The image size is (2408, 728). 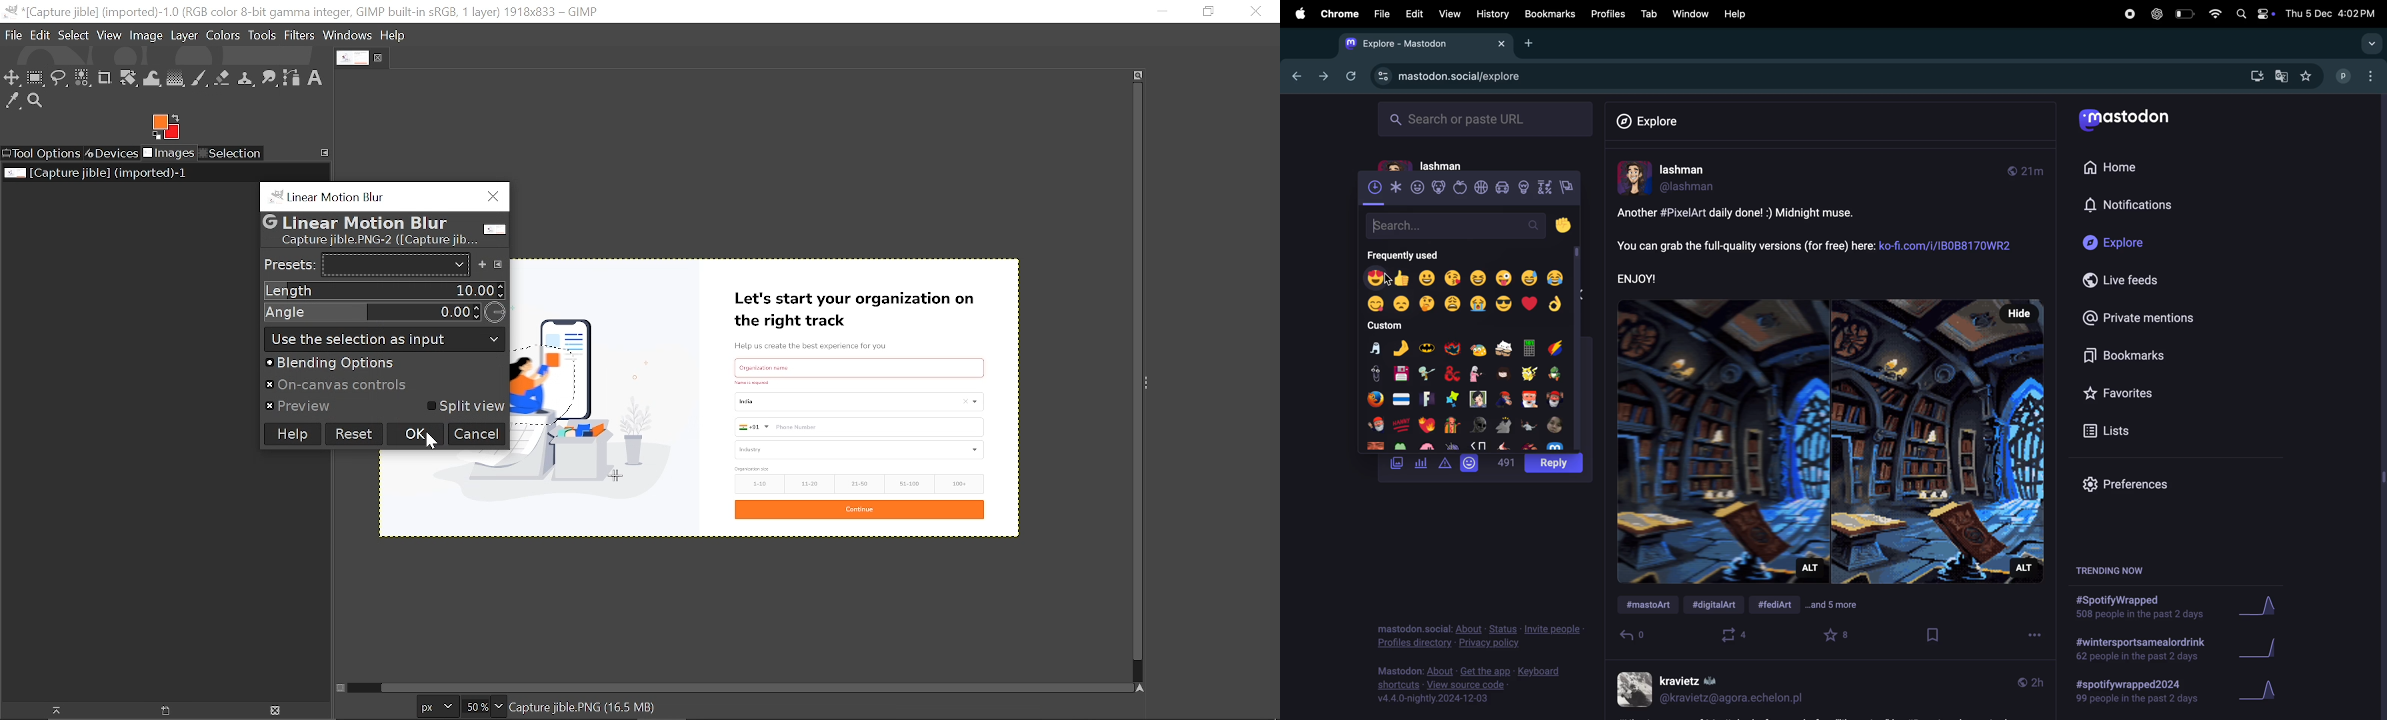 What do you see at coordinates (2128, 14) in the screenshot?
I see `record` at bounding box center [2128, 14].